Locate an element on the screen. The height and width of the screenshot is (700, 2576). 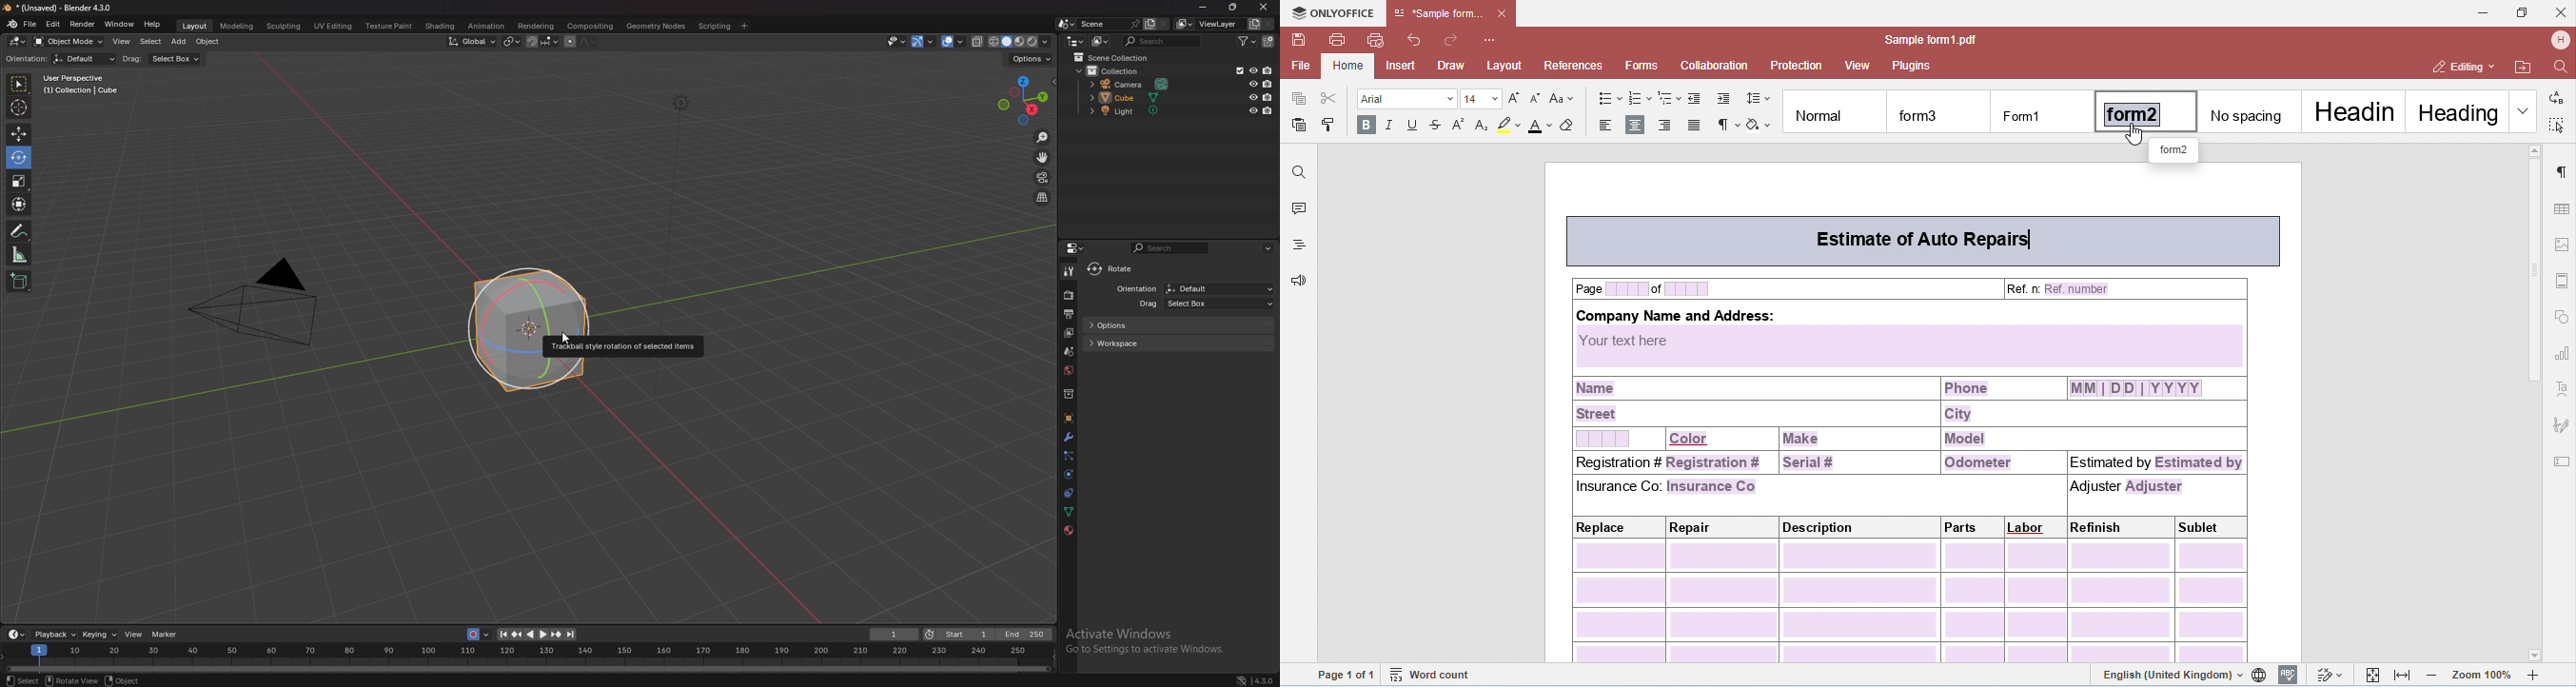
disable in render is located at coordinates (1268, 83).